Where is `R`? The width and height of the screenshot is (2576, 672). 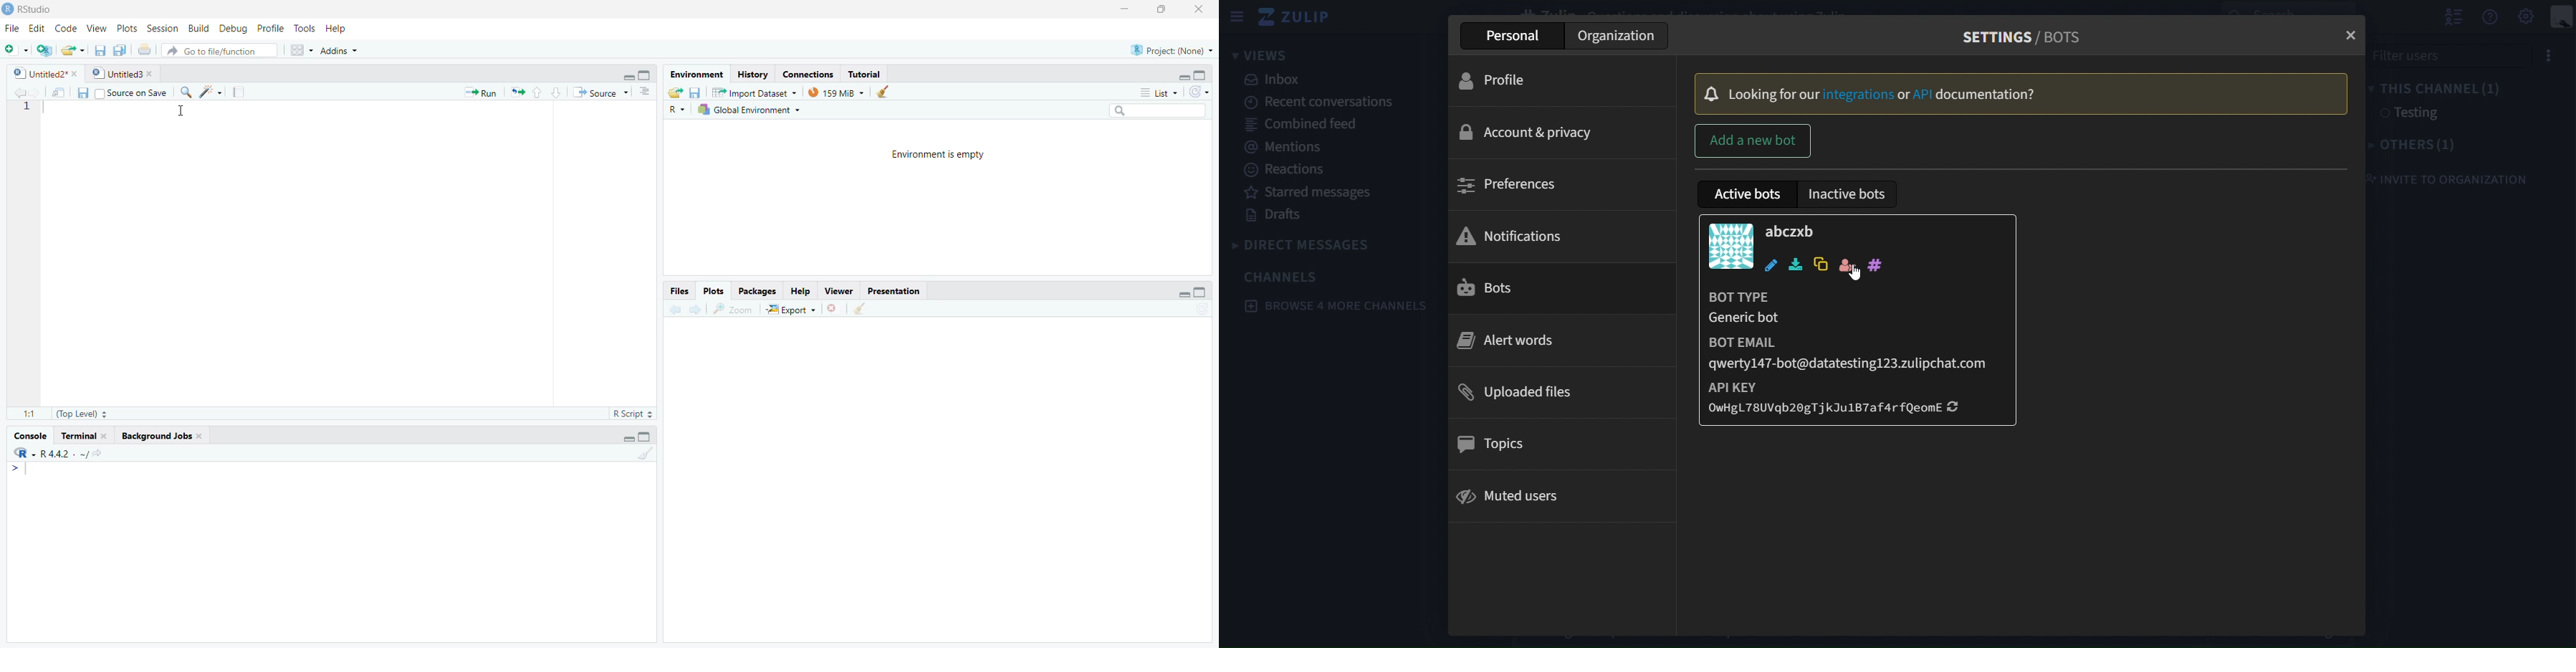 R is located at coordinates (676, 110).